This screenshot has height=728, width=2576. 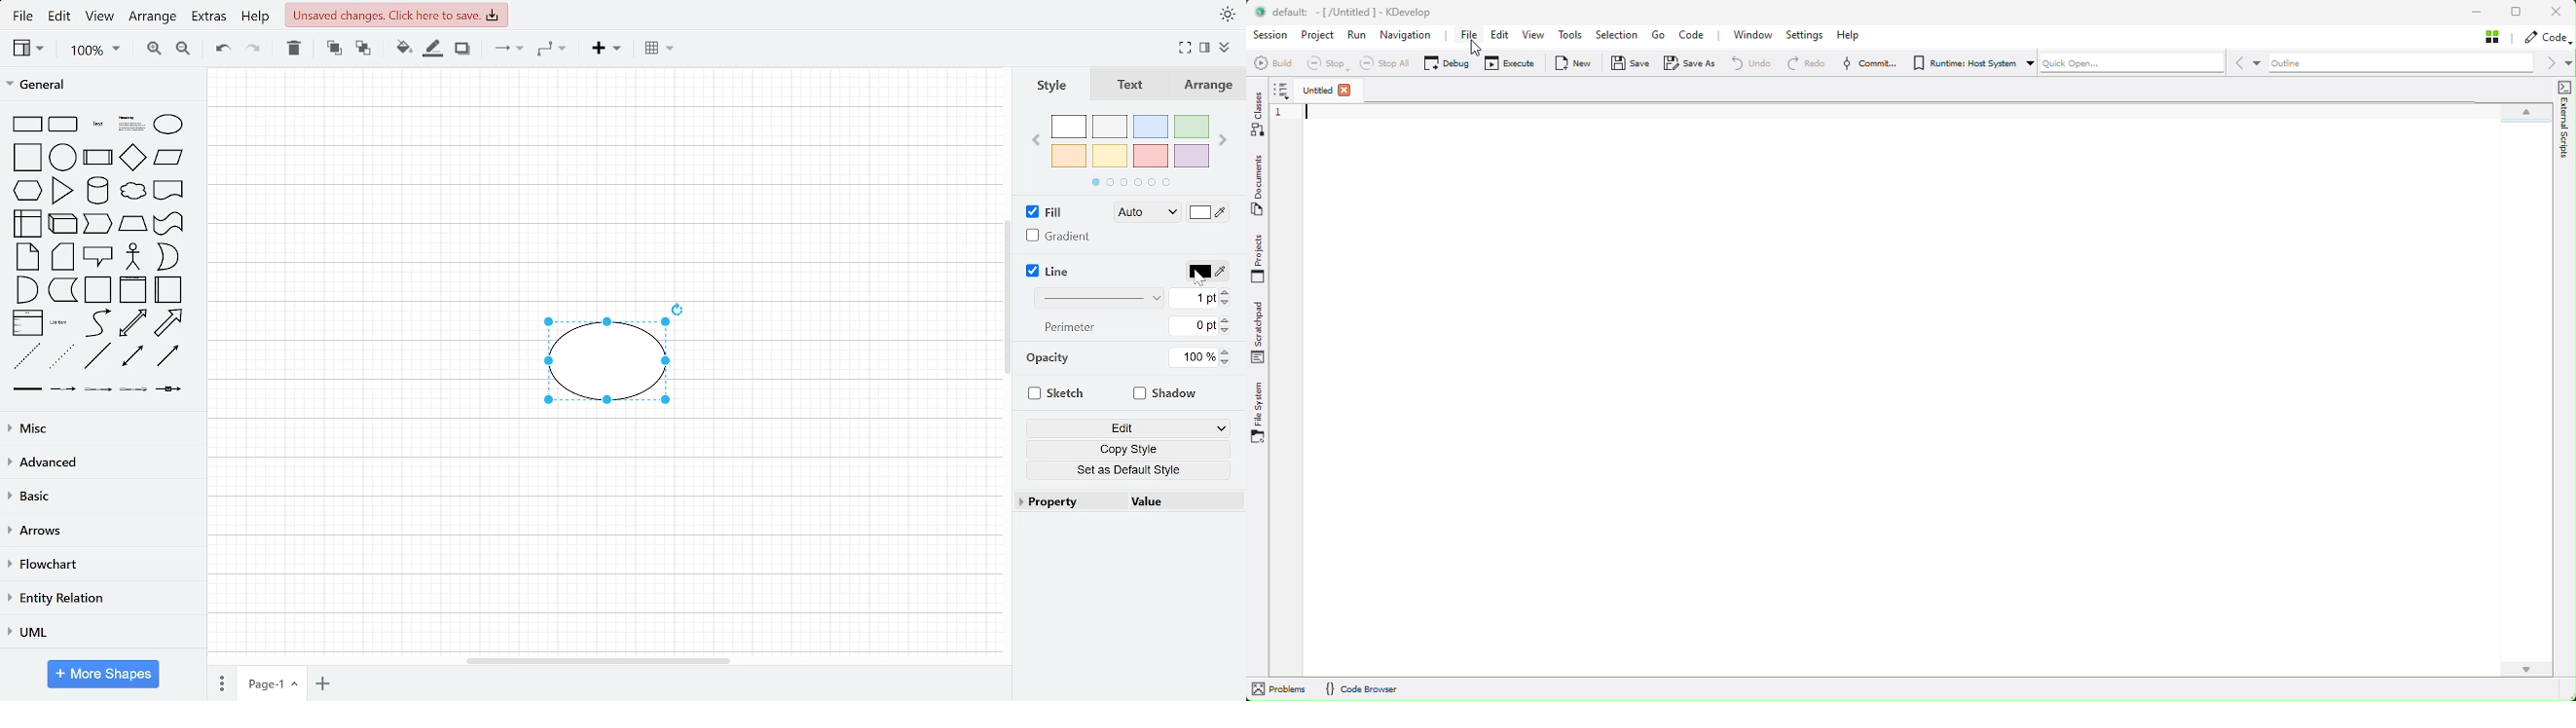 I want to click on Advanced, so click(x=101, y=464).